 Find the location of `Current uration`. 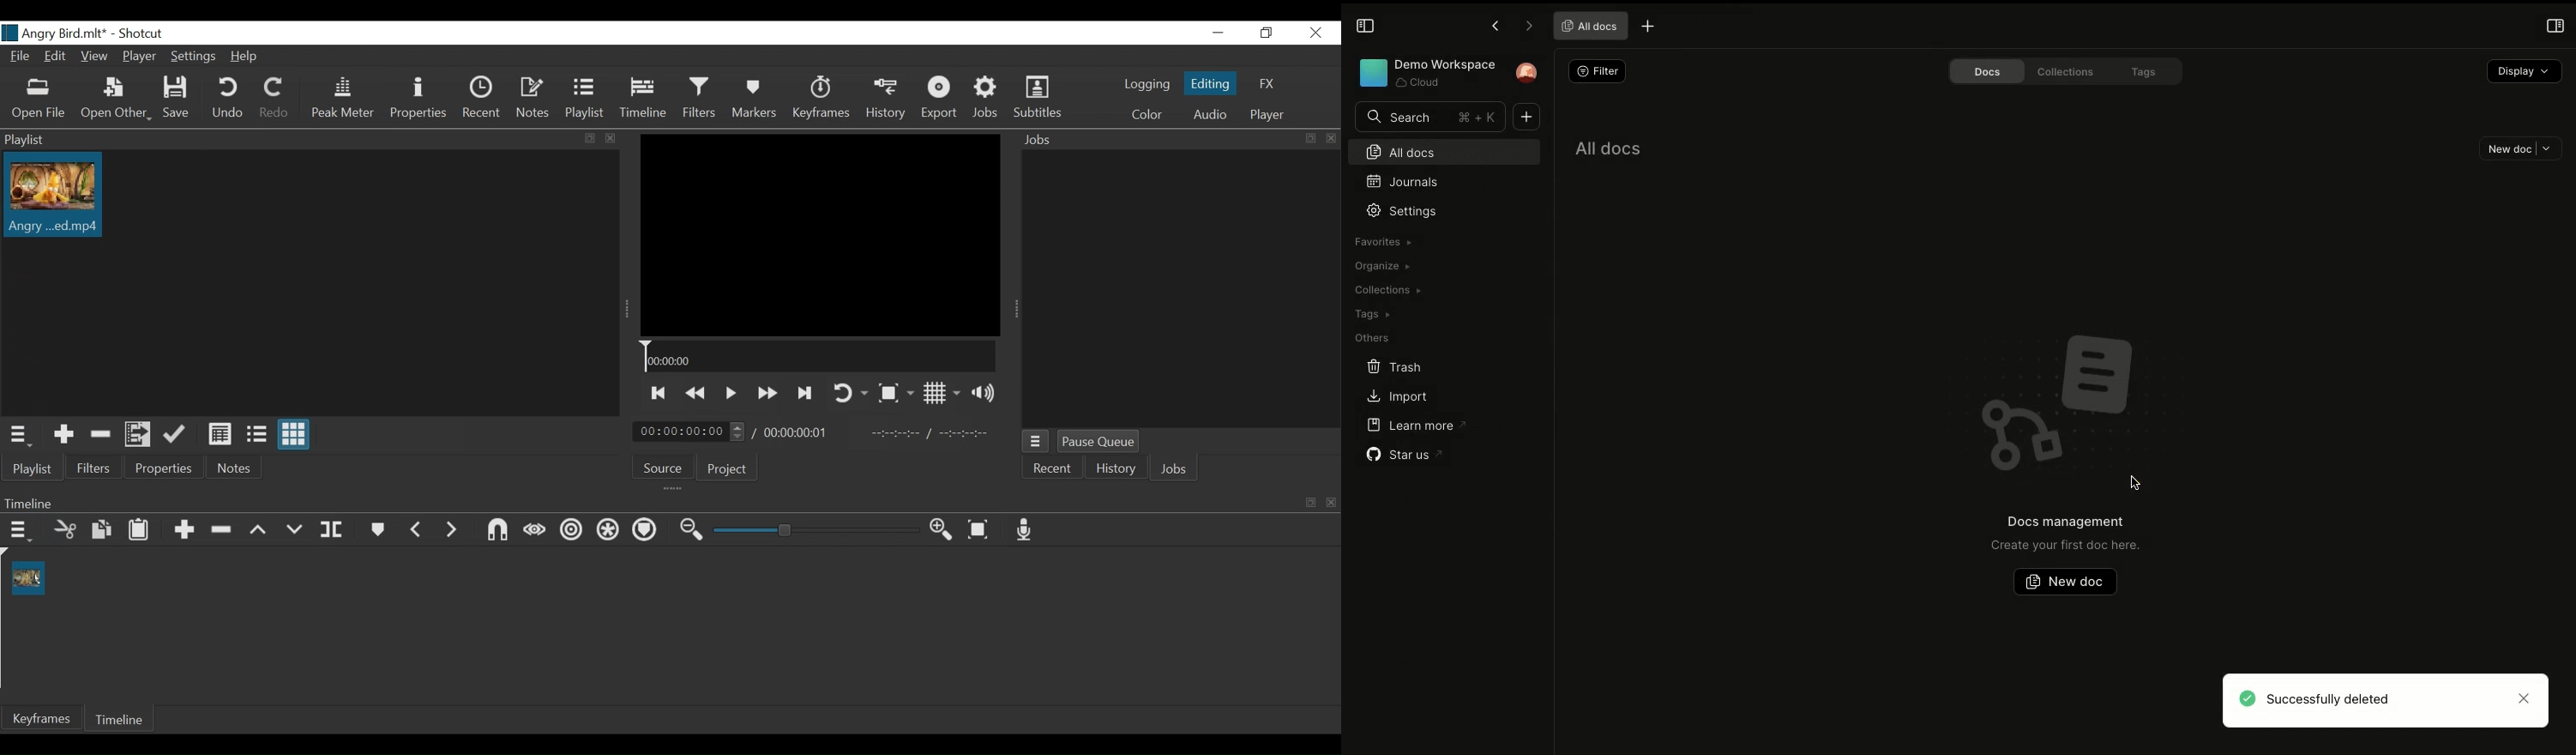

Current uration is located at coordinates (690, 431).